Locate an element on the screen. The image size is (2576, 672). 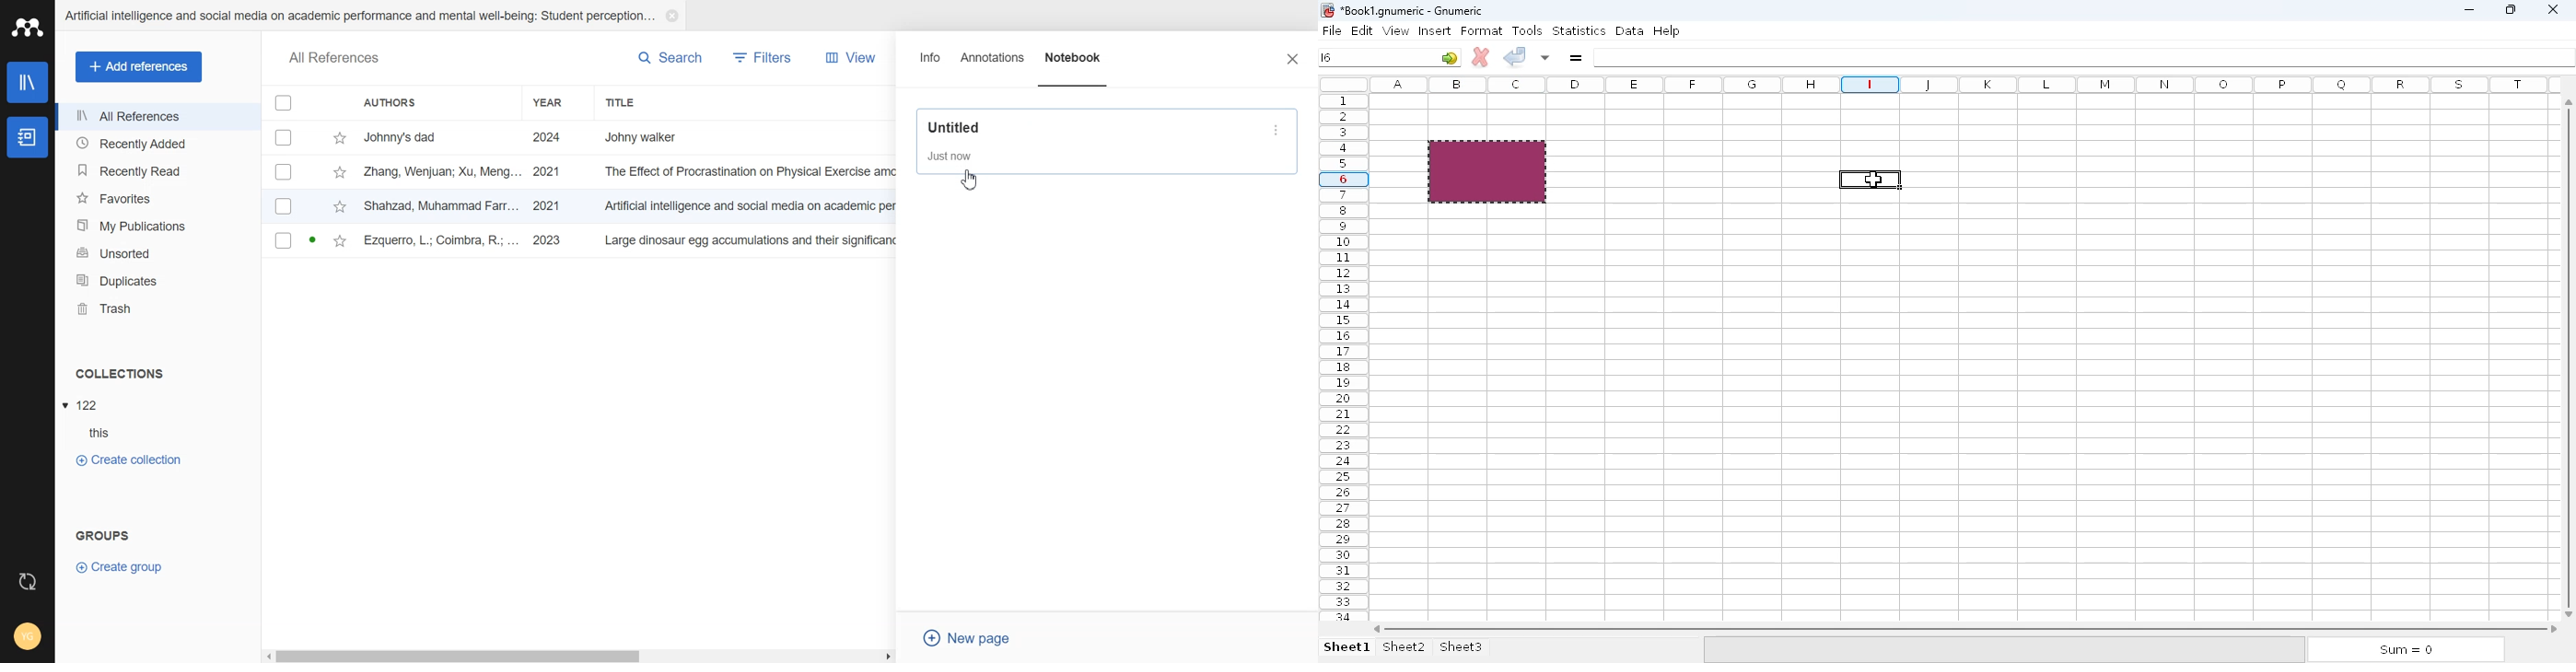
2024 is located at coordinates (548, 138).